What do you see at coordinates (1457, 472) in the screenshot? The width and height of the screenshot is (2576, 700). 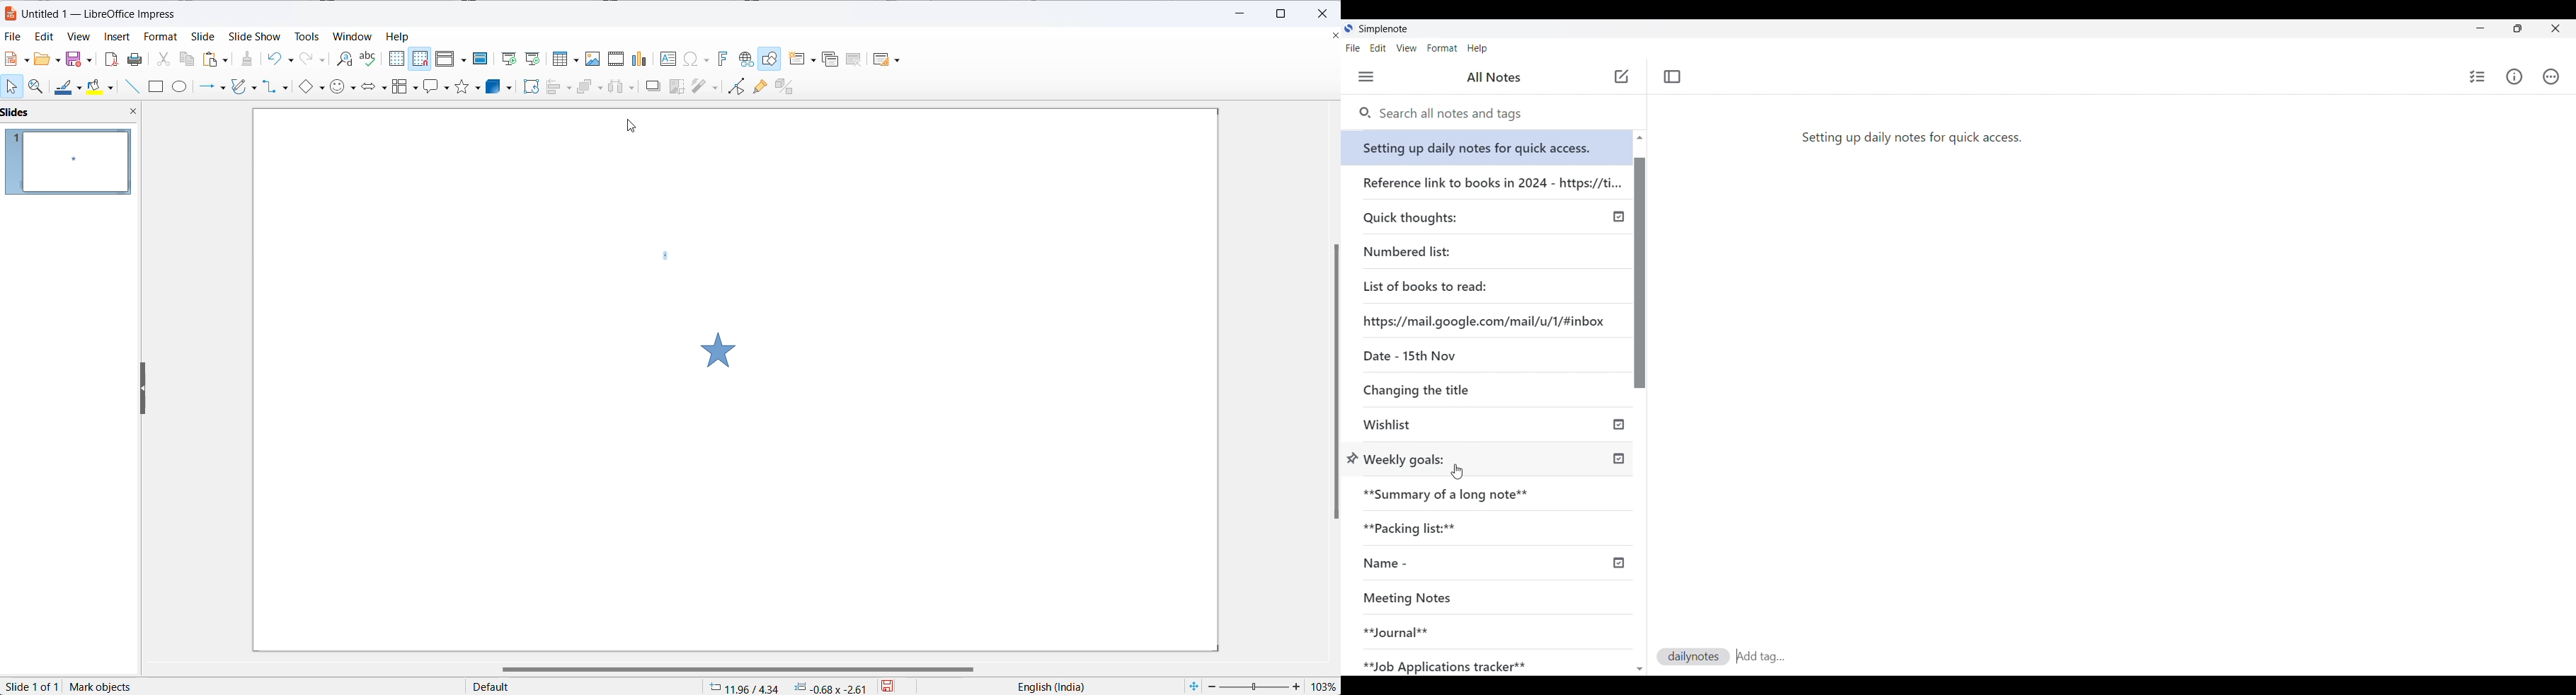 I see `Cursor ` at bounding box center [1457, 472].